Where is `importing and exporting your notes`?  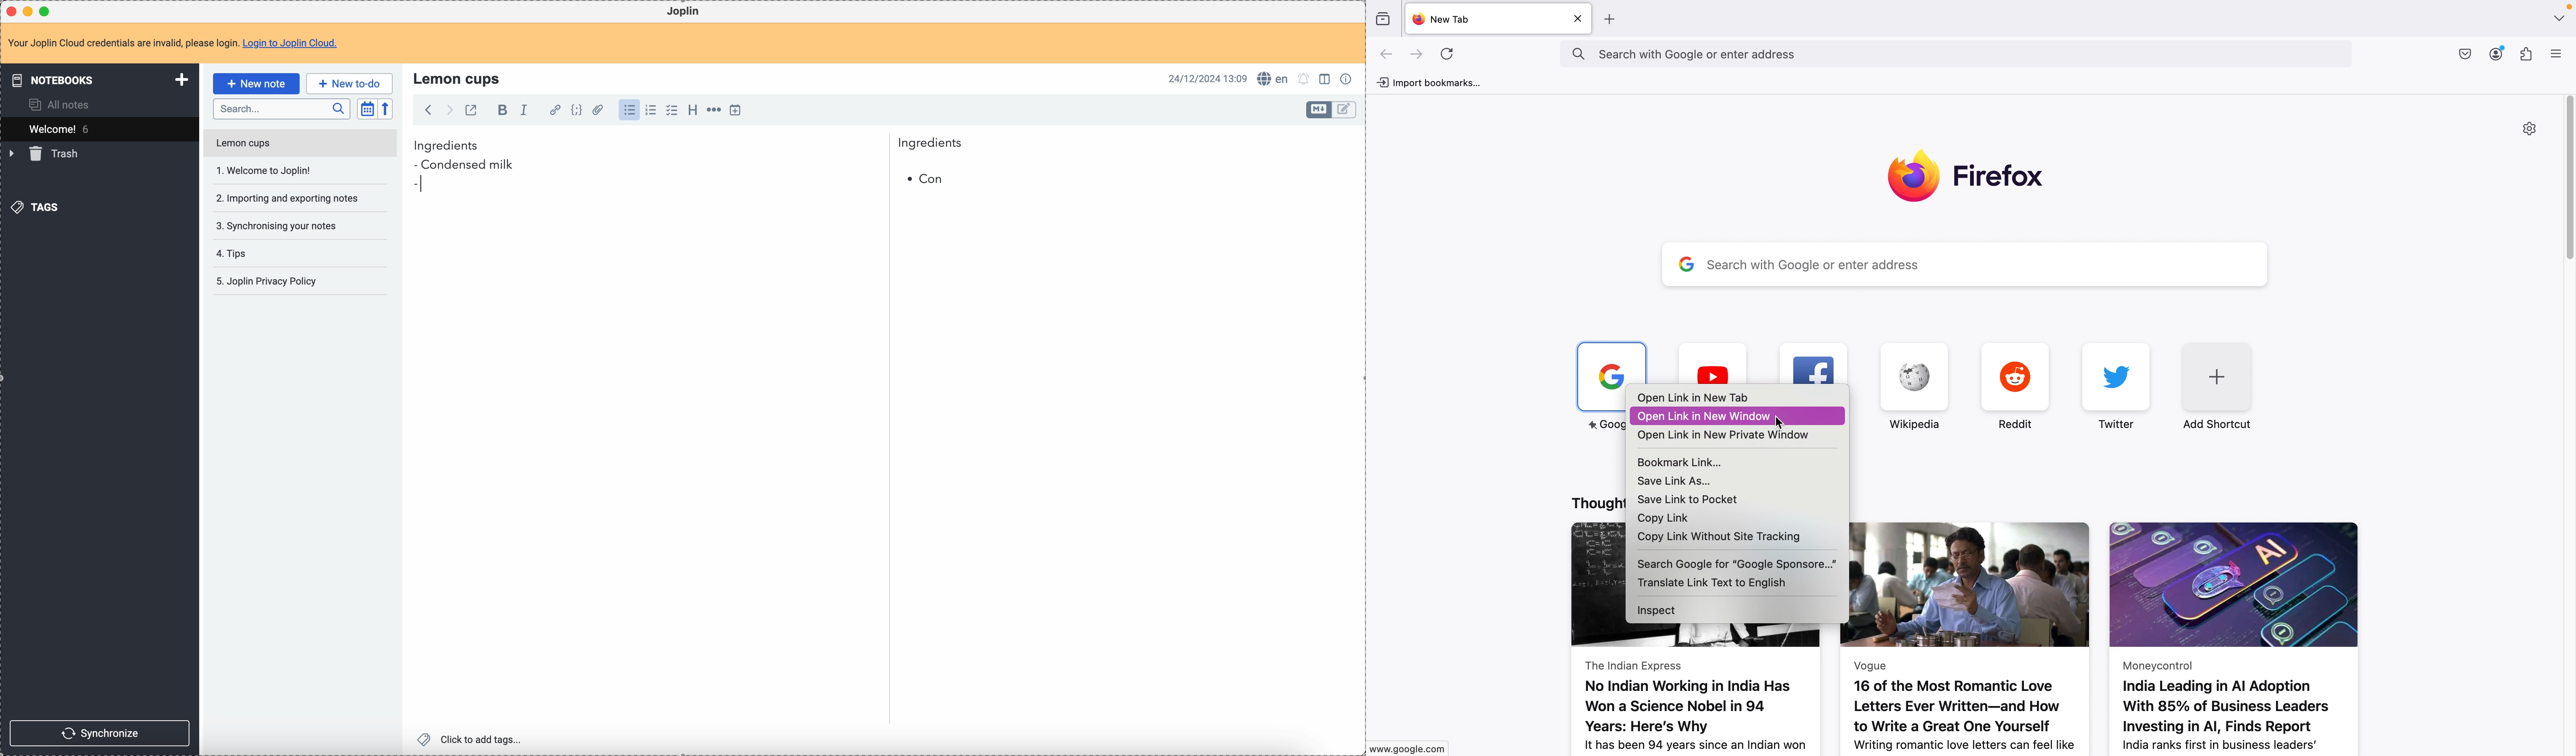 importing and exporting your notes is located at coordinates (289, 198).